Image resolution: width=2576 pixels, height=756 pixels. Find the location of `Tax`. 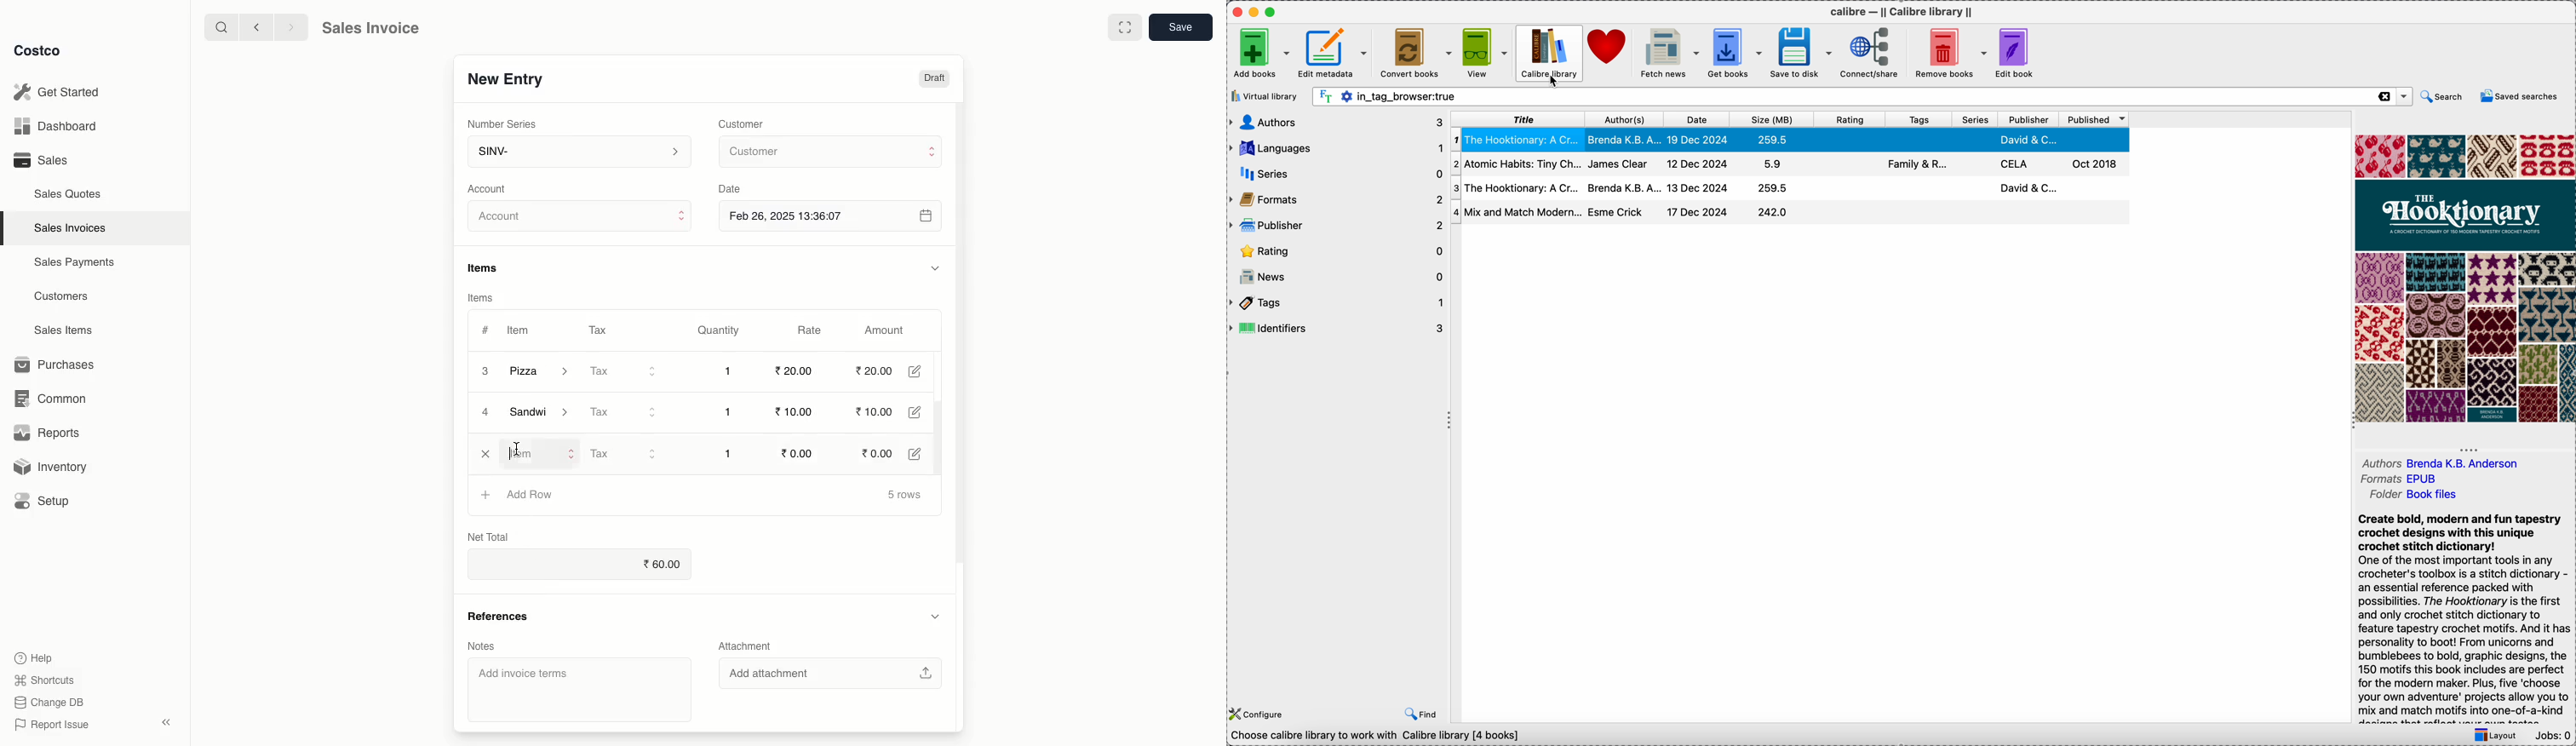

Tax is located at coordinates (624, 411).